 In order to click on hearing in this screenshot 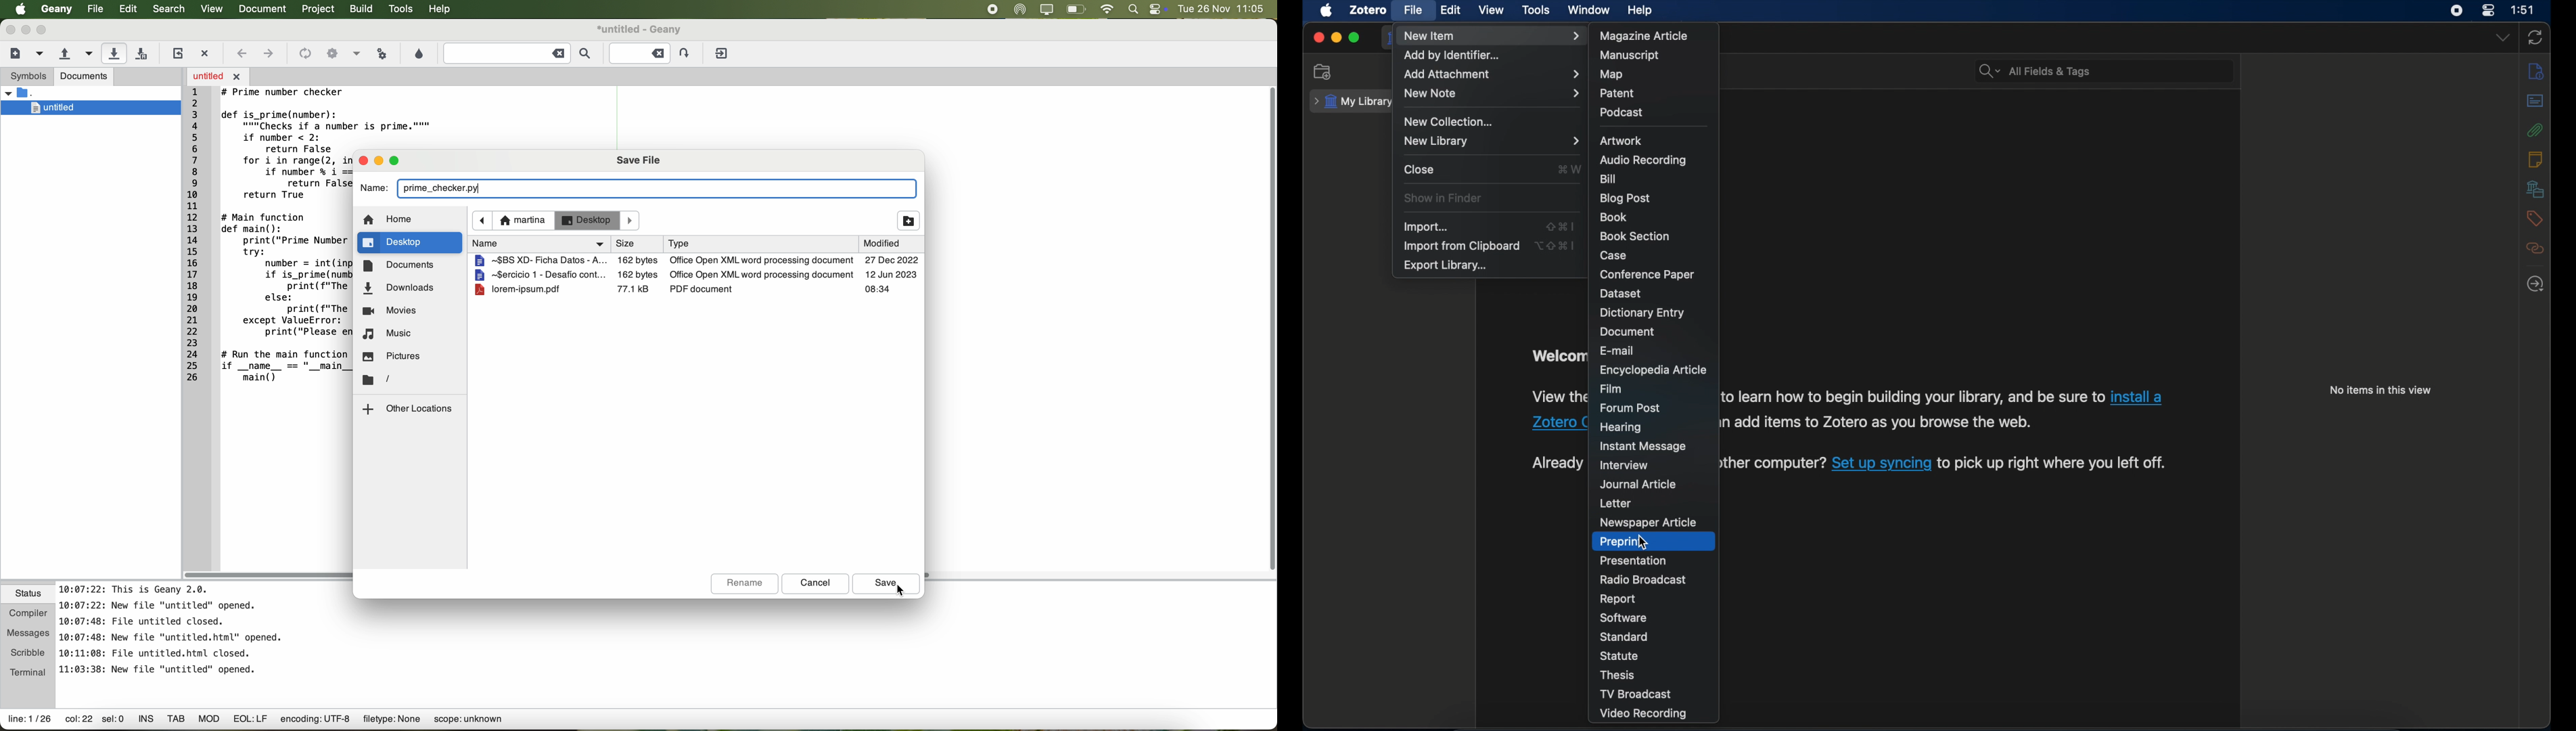, I will do `click(1622, 426)`.